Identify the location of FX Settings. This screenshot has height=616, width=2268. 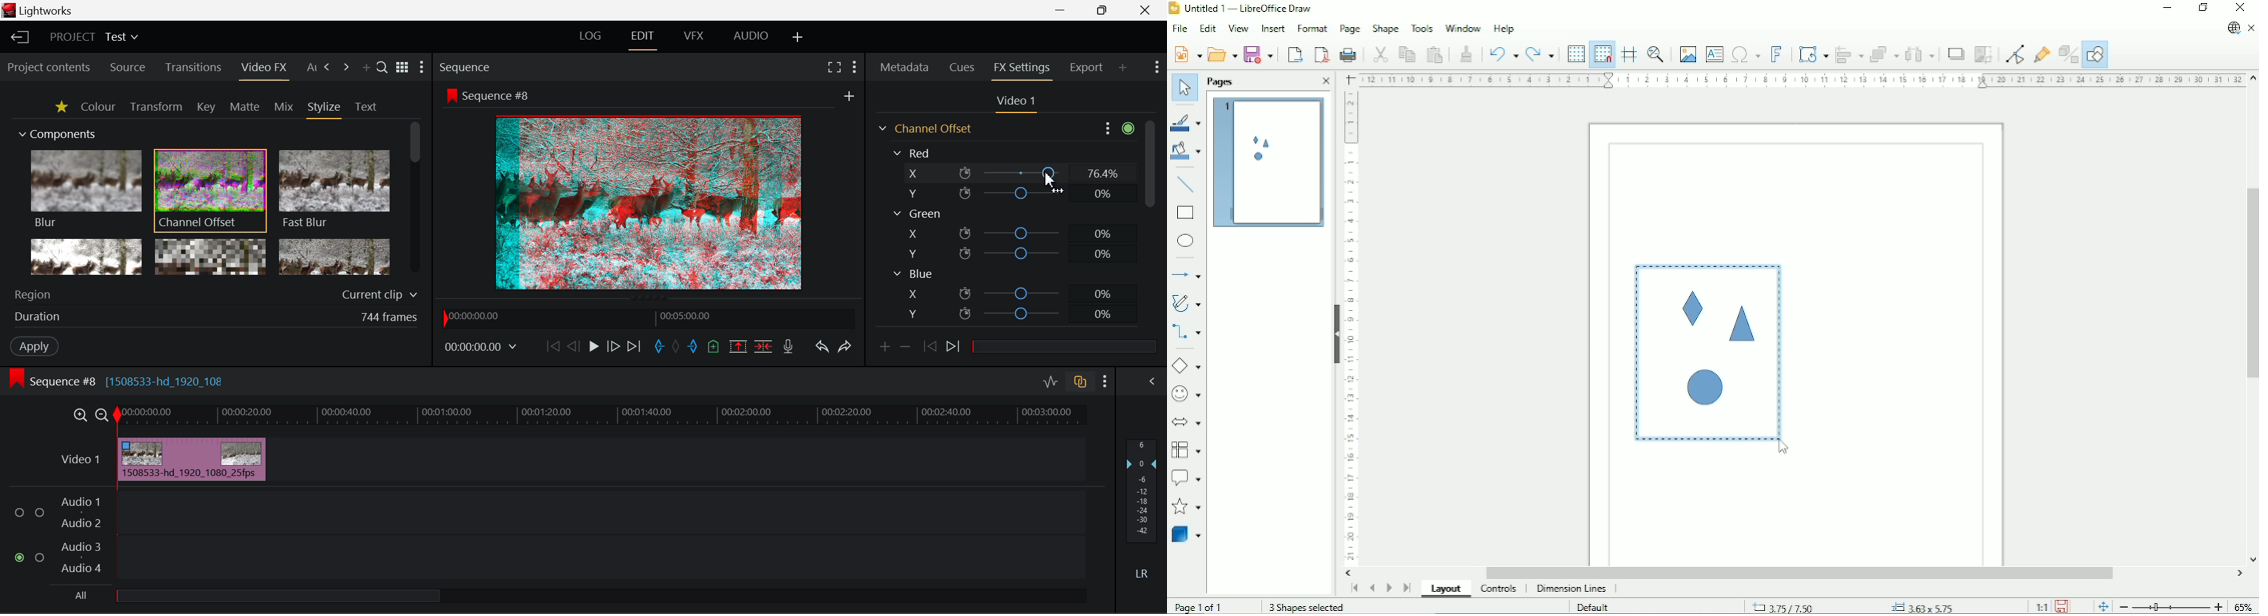
(1023, 69).